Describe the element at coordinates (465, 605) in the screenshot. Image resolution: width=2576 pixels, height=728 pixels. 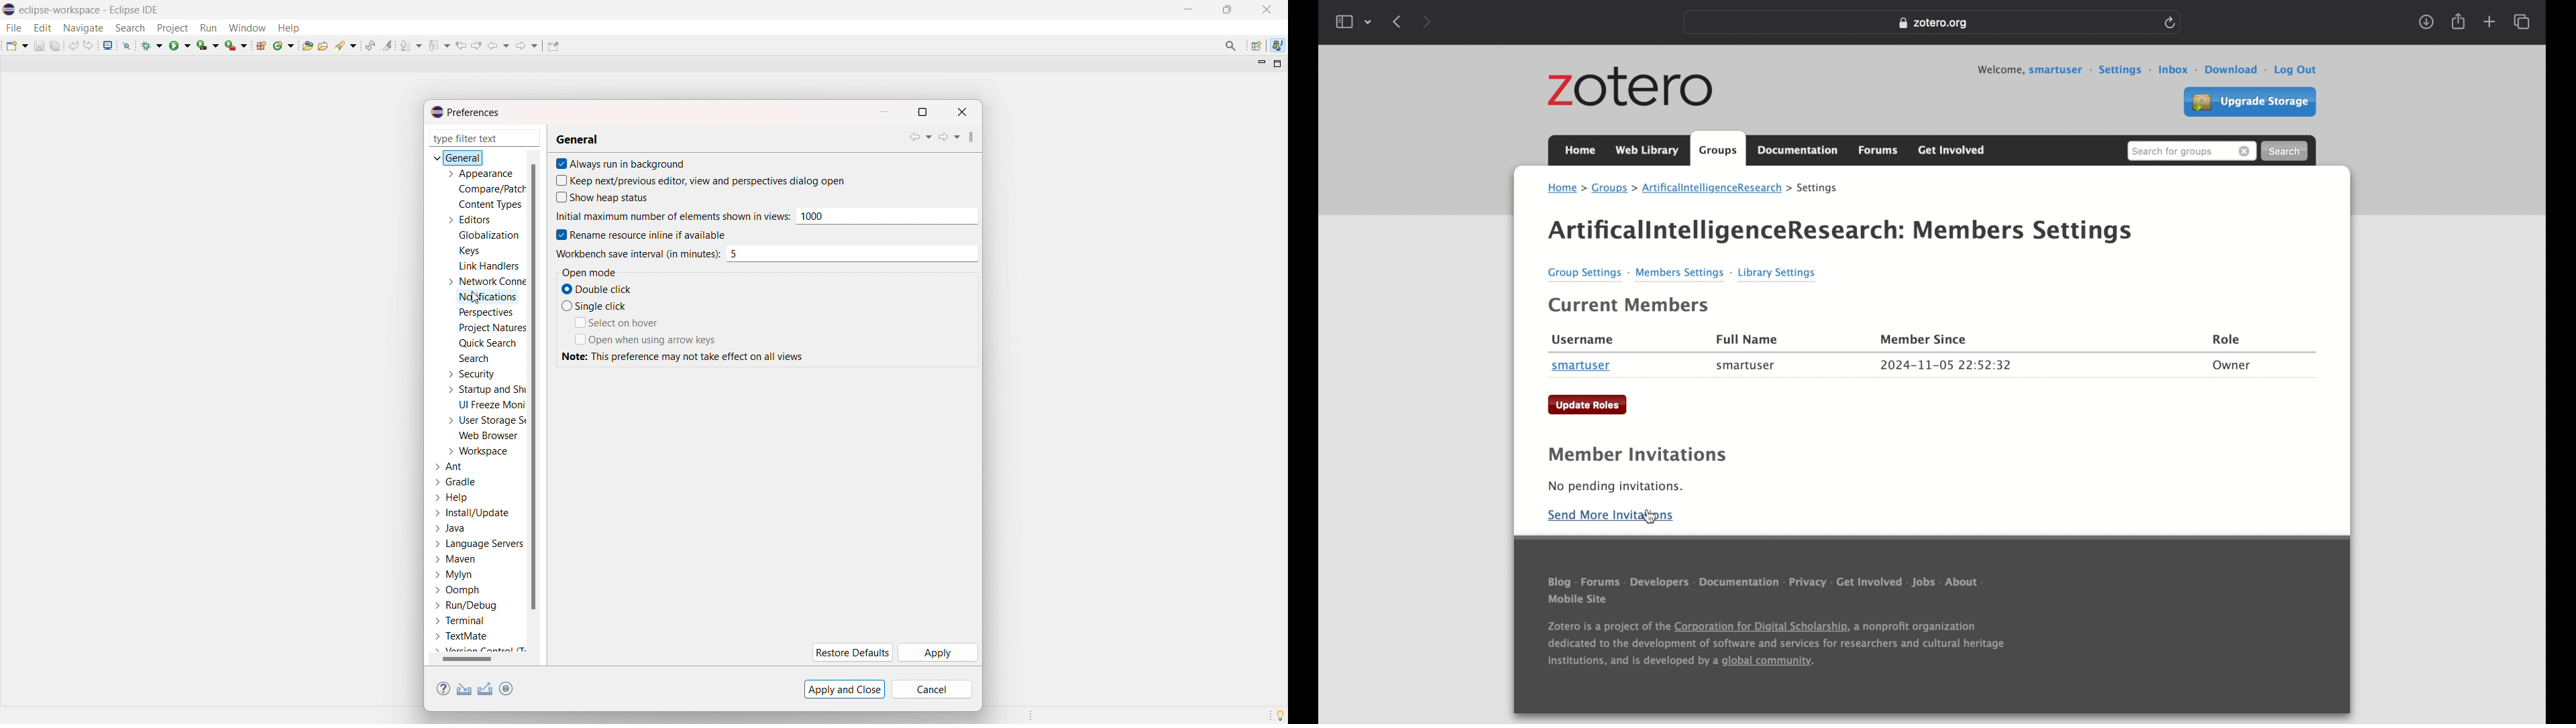
I see `run/debug` at that location.